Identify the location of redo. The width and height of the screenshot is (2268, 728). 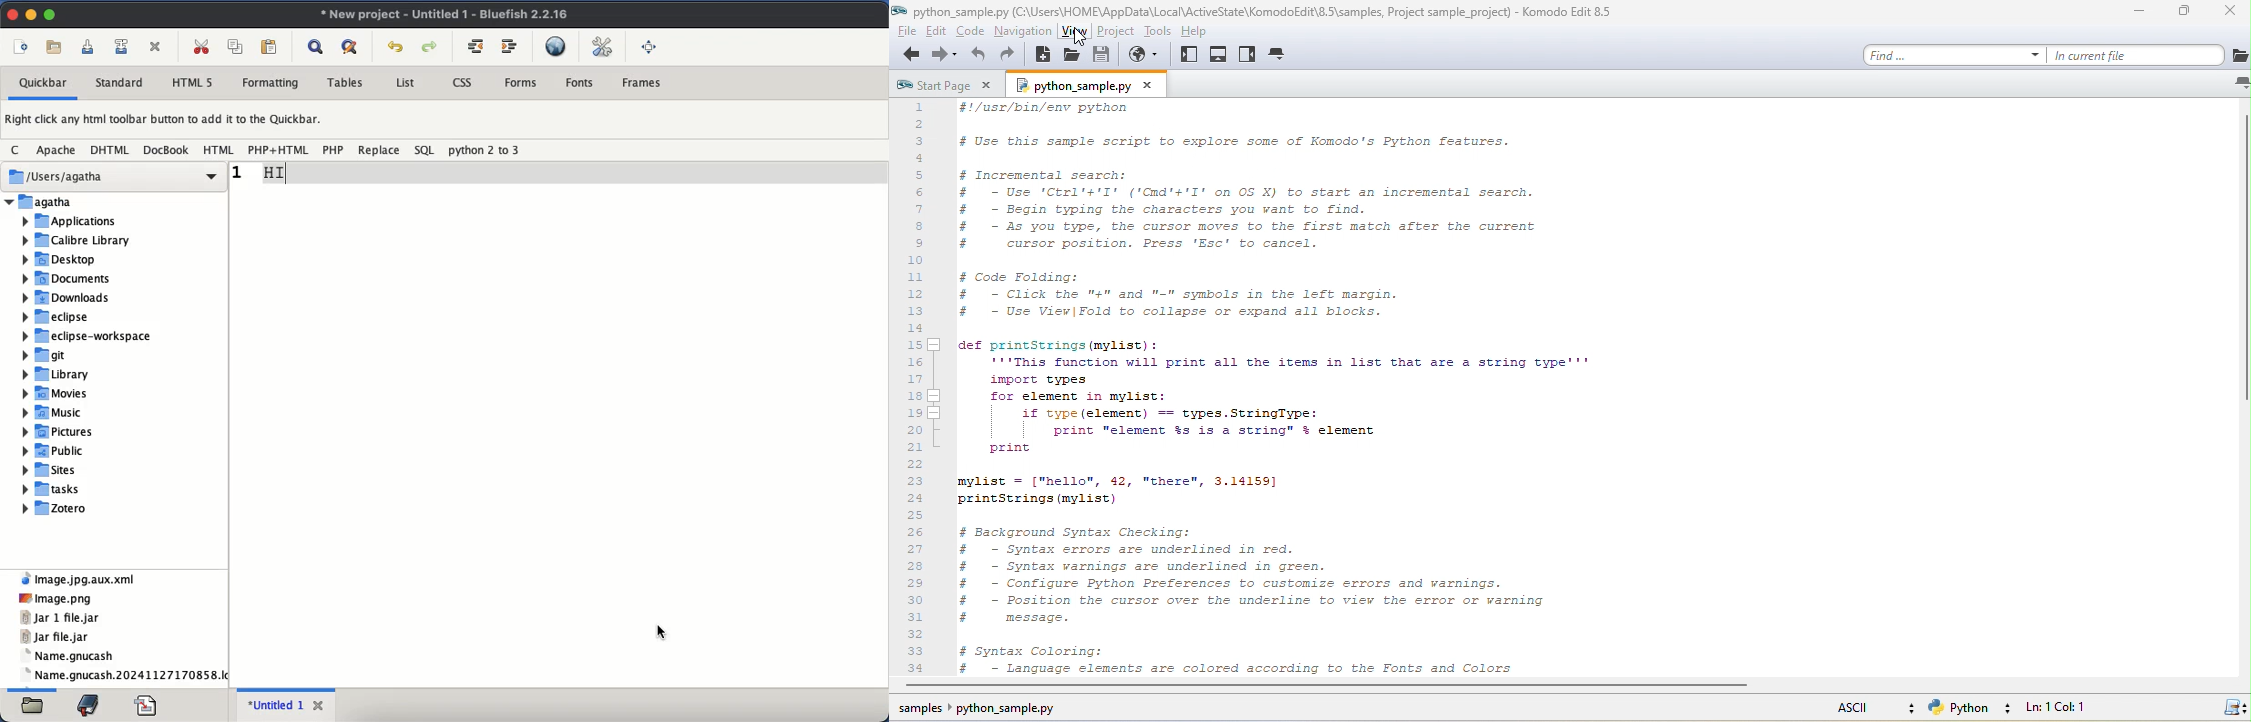
(431, 46).